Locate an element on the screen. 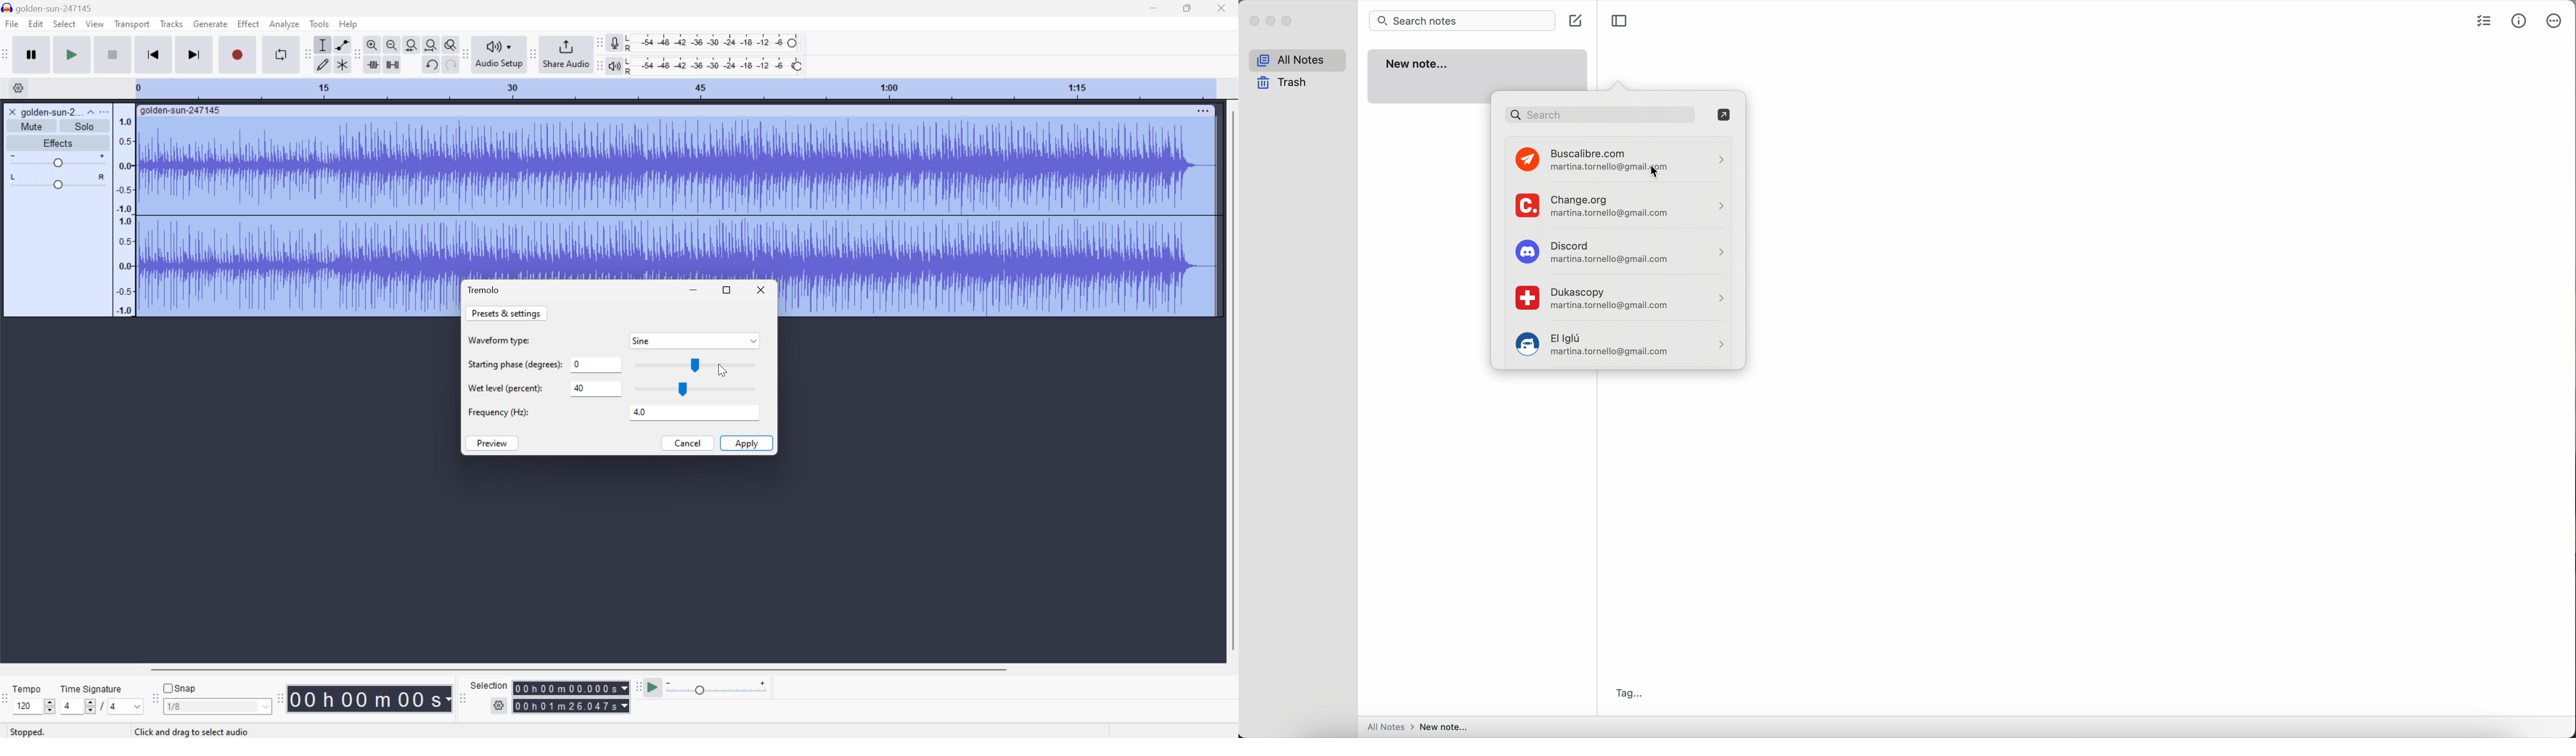 The width and height of the screenshot is (2576, 756). minimize Simplenote is located at coordinates (1273, 21).